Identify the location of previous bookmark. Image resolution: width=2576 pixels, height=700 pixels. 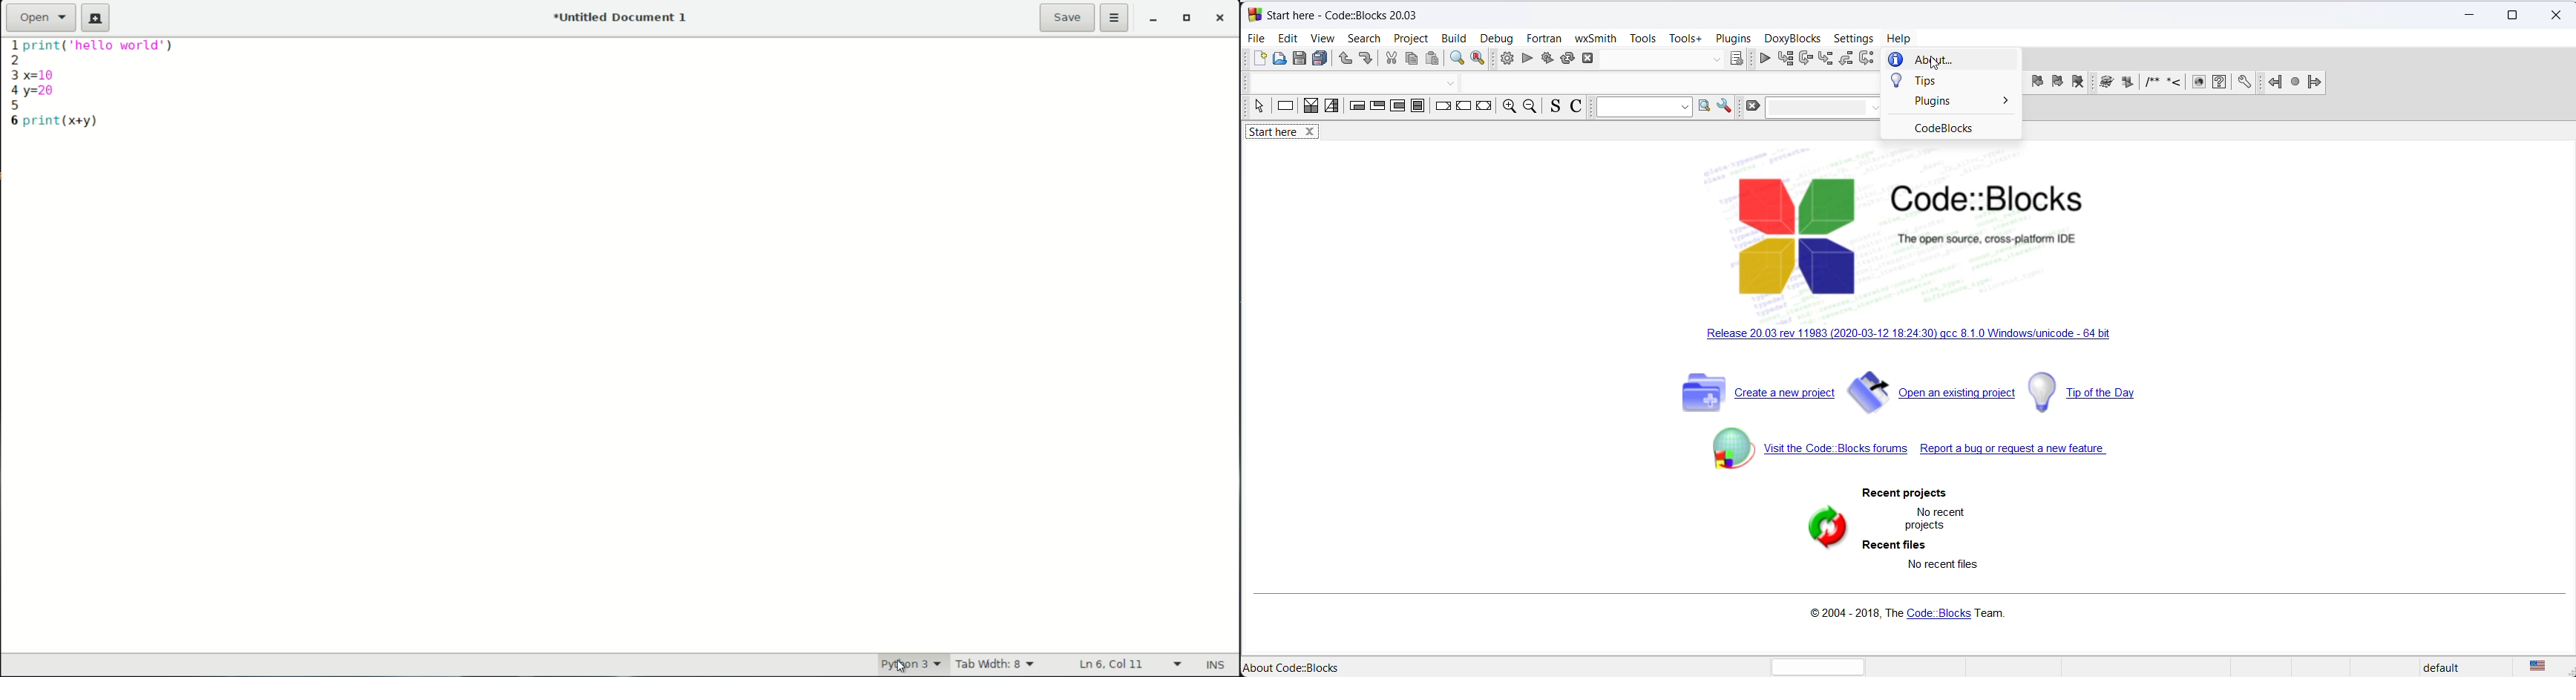
(2037, 82).